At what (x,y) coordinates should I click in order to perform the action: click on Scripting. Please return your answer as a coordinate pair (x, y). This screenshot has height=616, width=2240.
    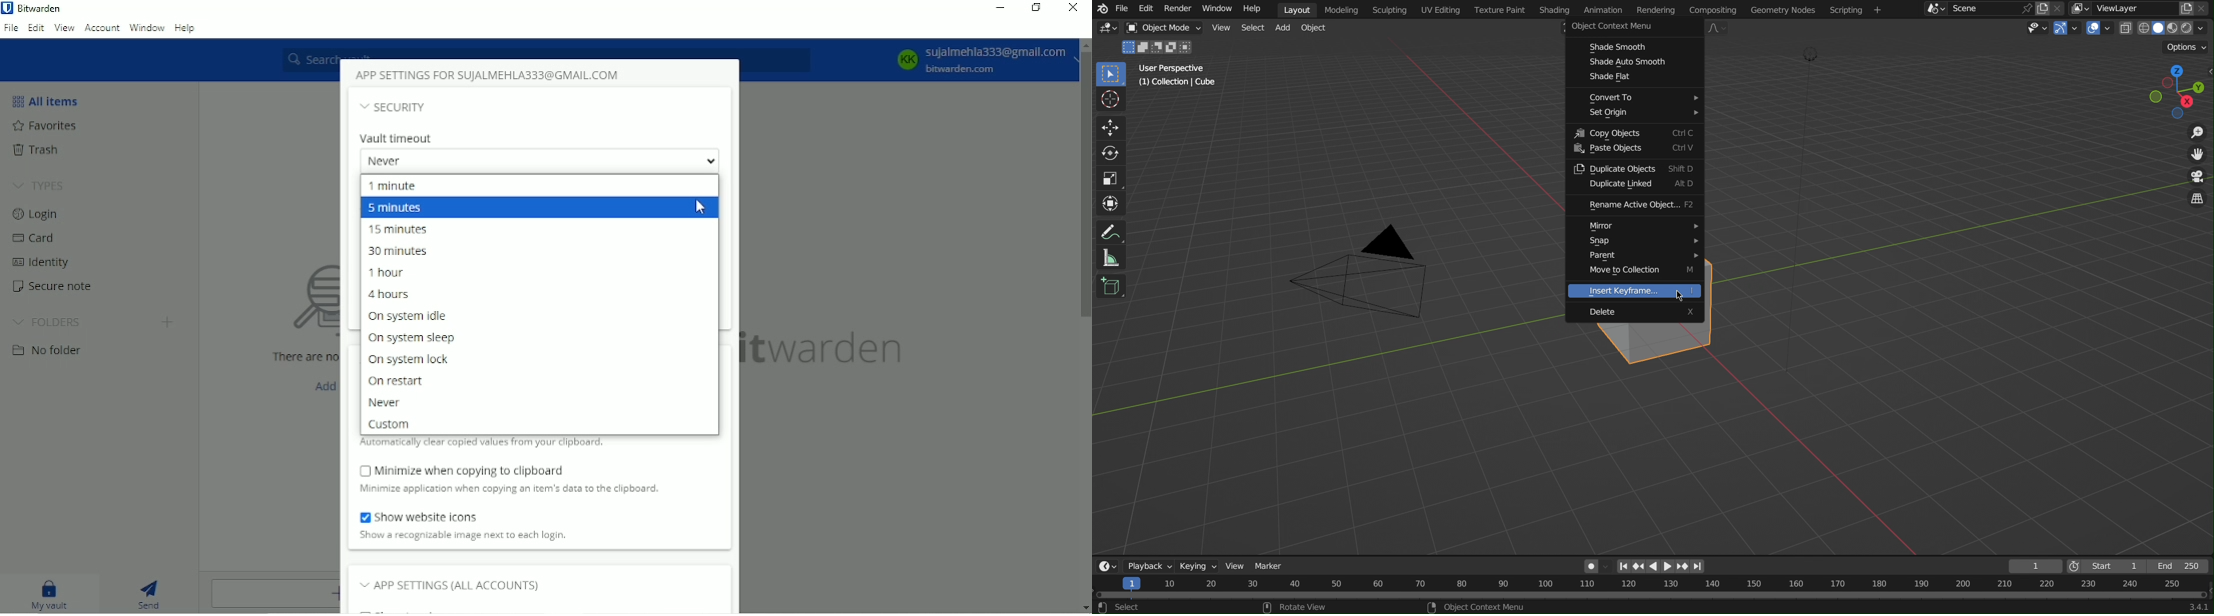
    Looking at the image, I should click on (1854, 10).